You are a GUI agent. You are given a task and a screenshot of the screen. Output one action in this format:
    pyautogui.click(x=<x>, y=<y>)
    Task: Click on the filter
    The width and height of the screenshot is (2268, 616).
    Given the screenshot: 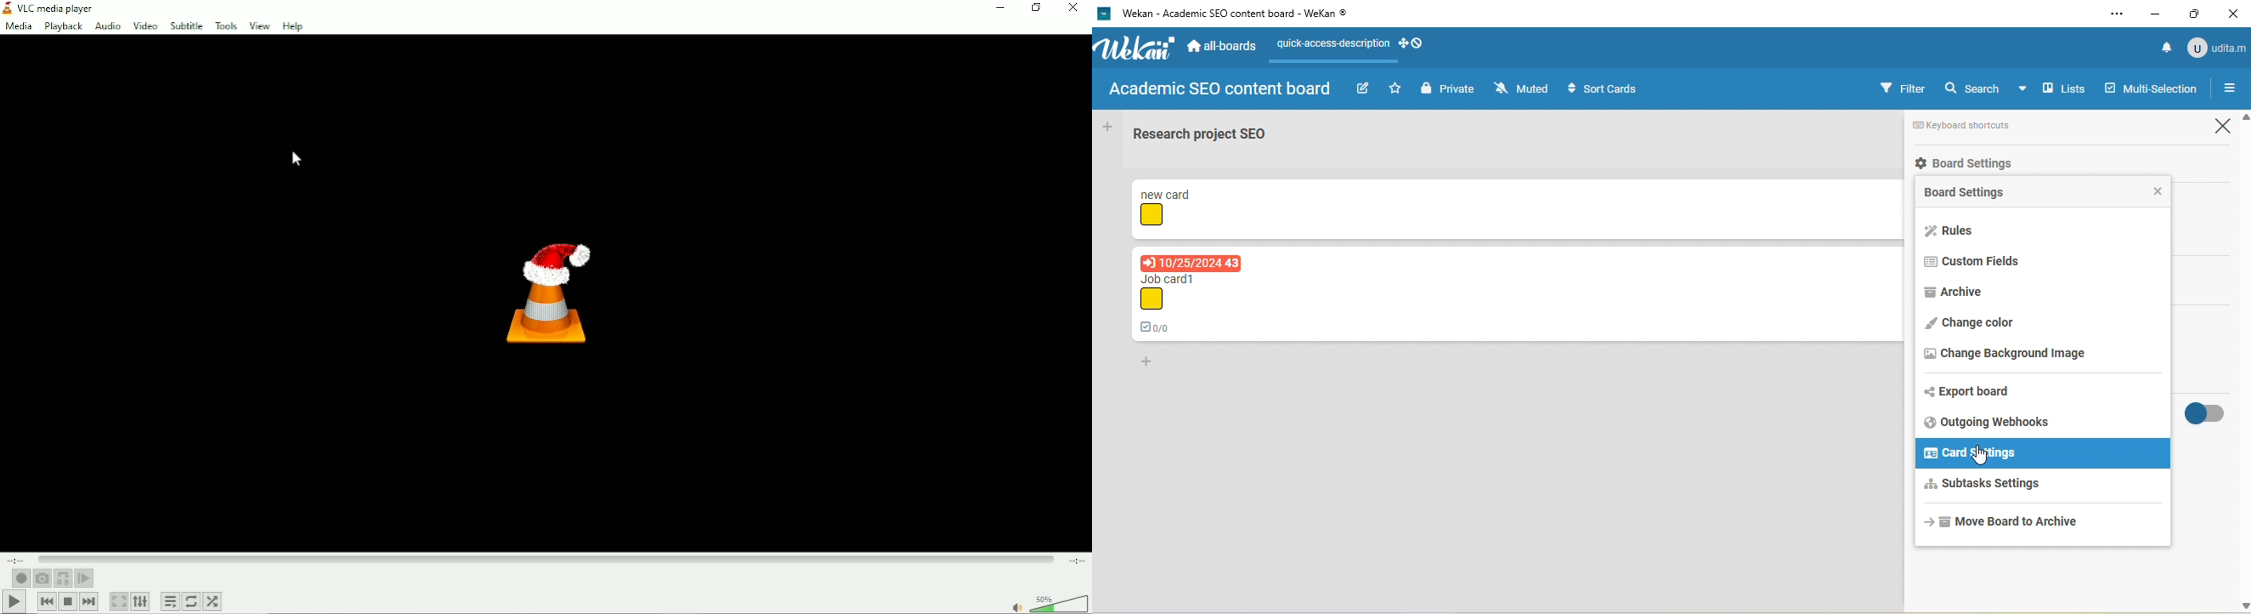 What is the action you would take?
    pyautogui.click(x=1901, y=88)
    